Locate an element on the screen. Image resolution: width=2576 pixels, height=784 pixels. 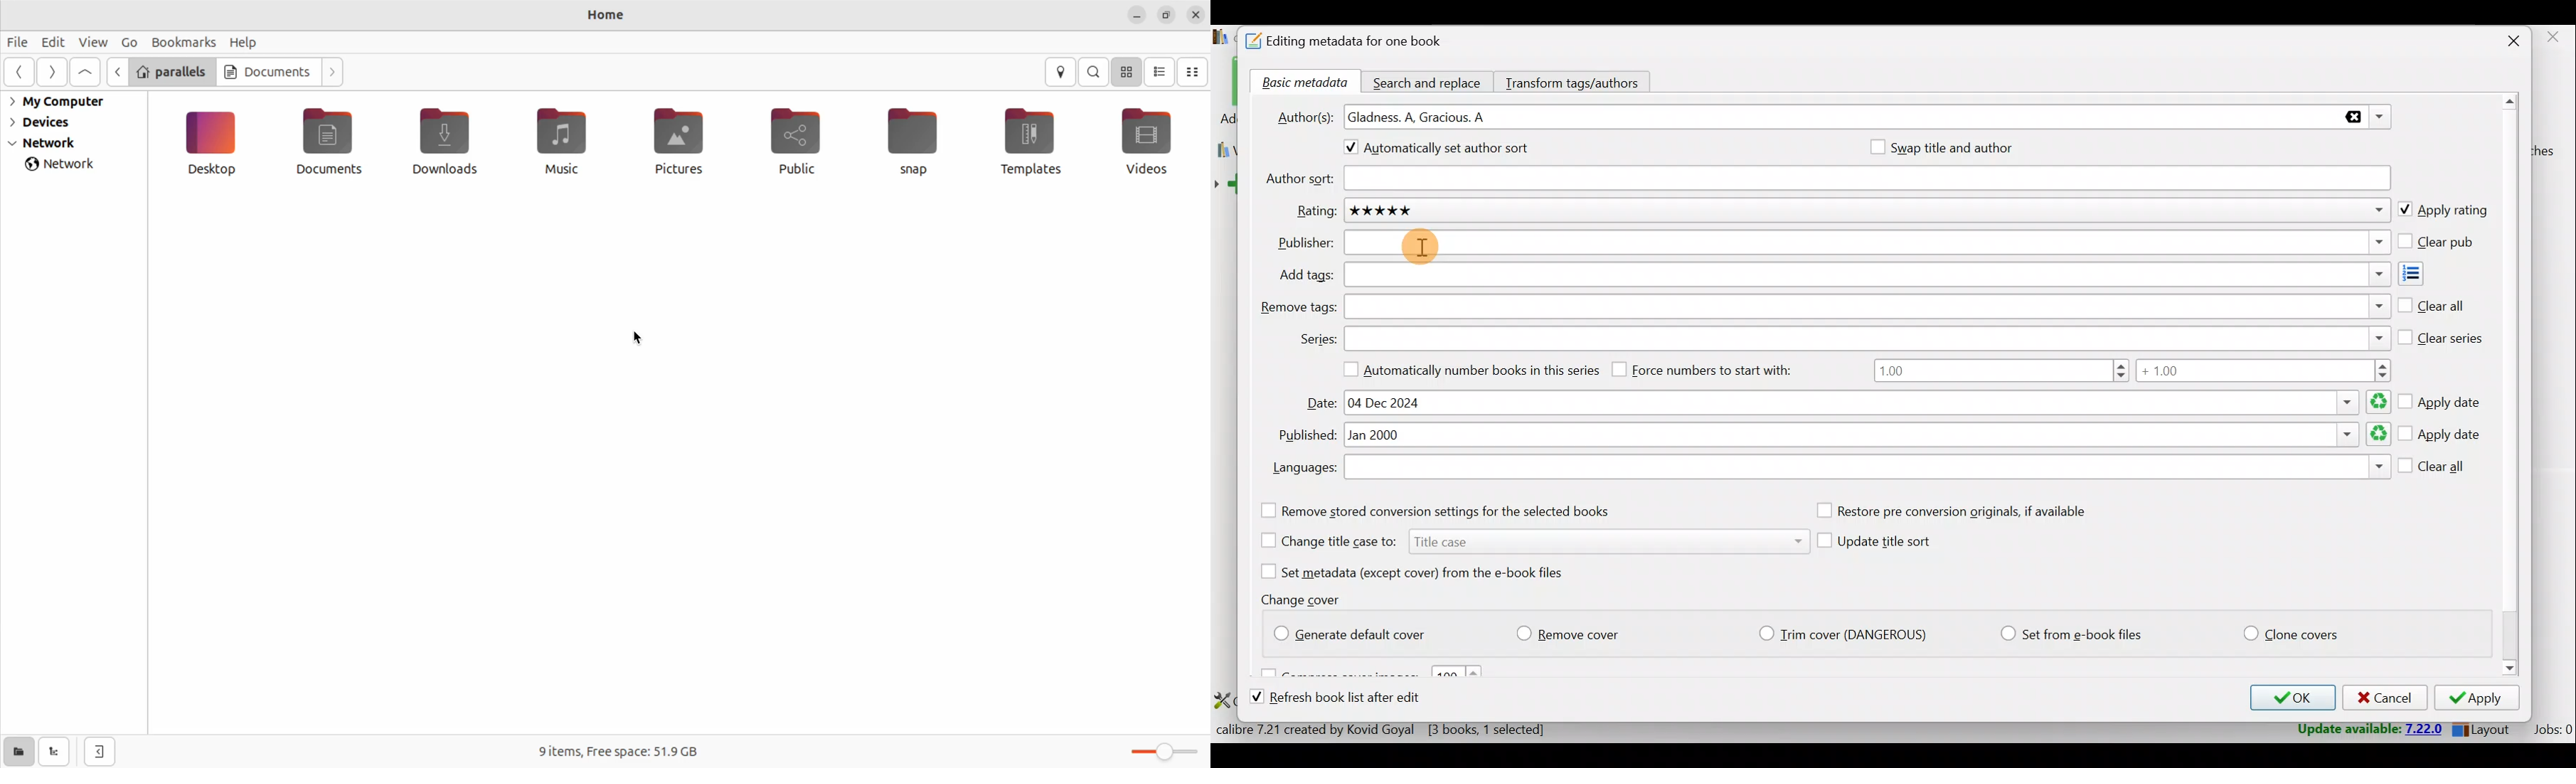
Add tags: is located at coordinates (1306, 275).